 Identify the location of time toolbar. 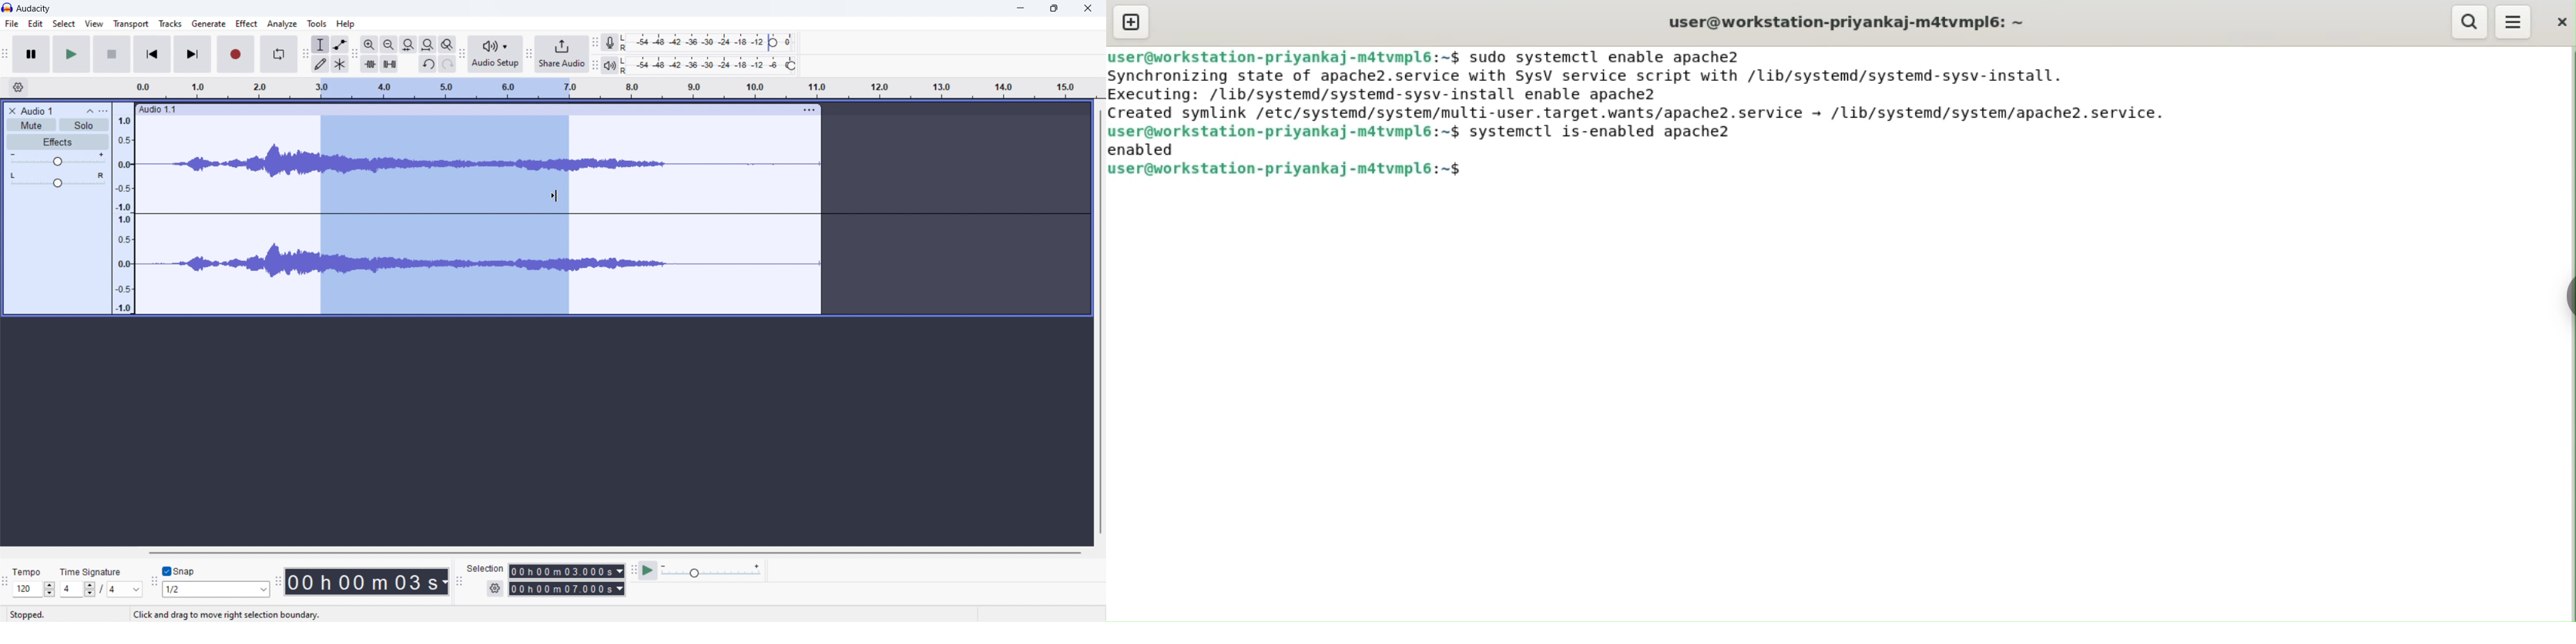
(278, 585).